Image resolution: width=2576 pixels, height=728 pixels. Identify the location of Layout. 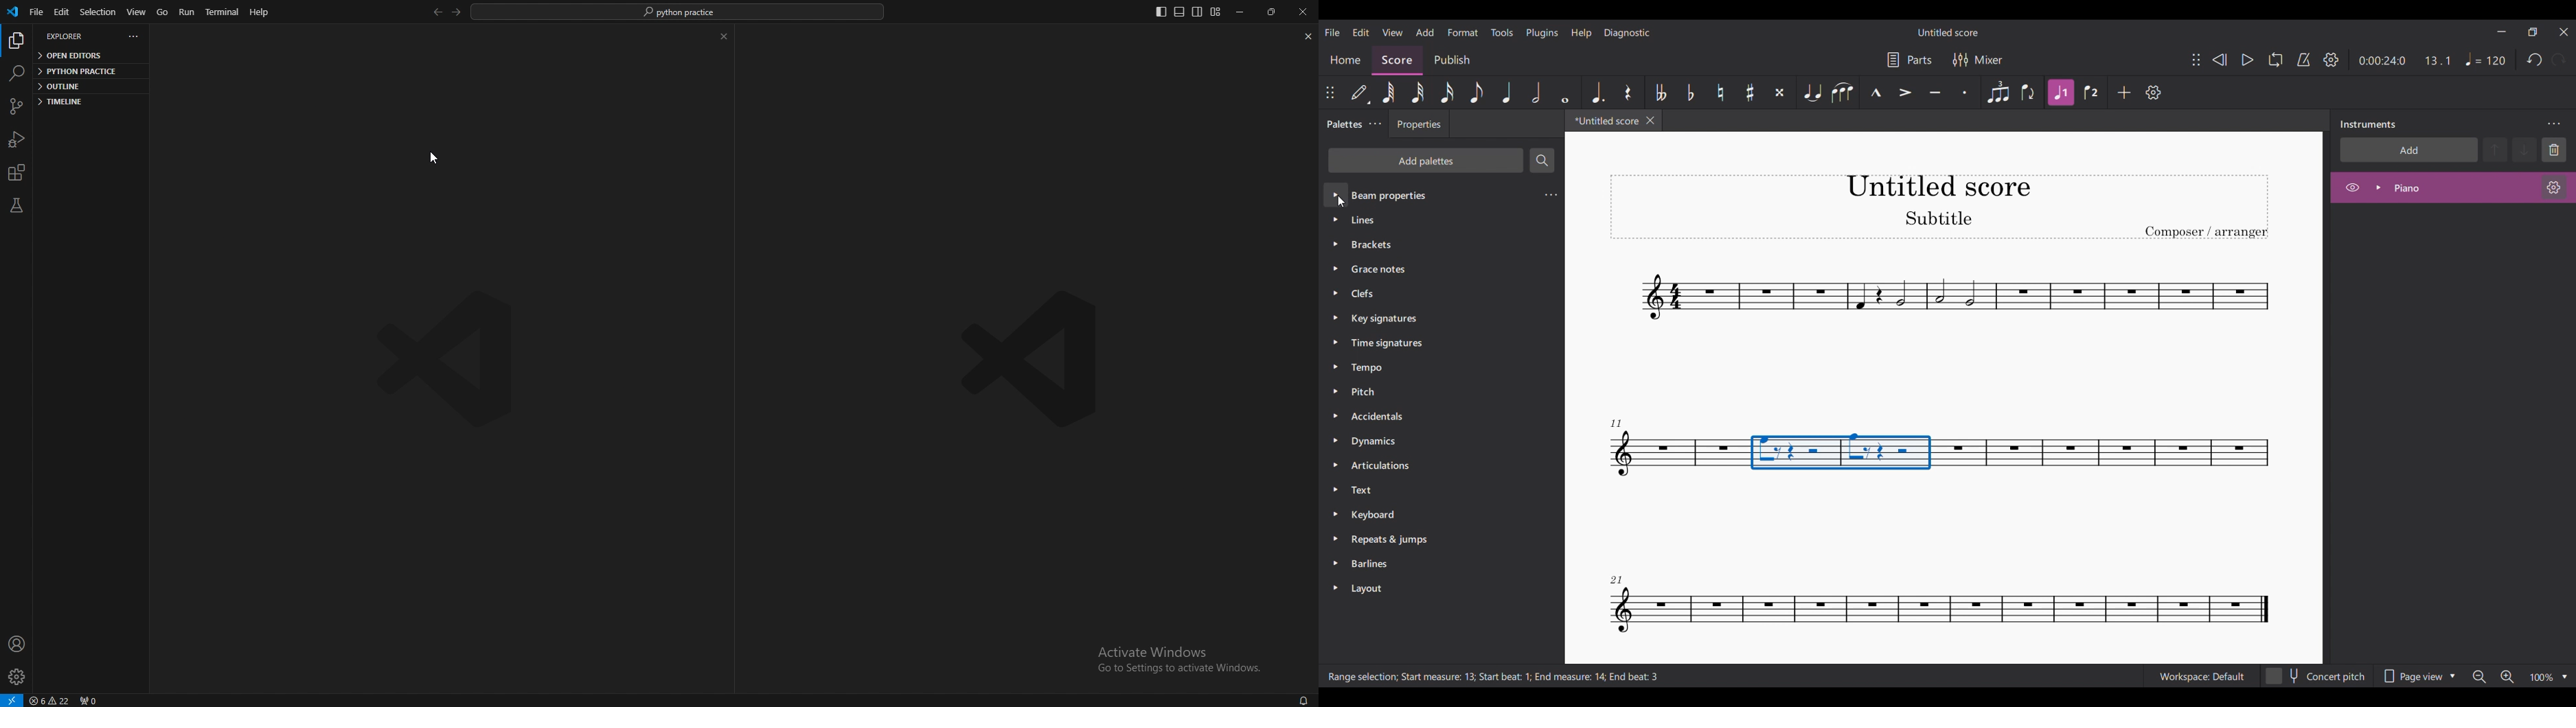
(1431, 589).